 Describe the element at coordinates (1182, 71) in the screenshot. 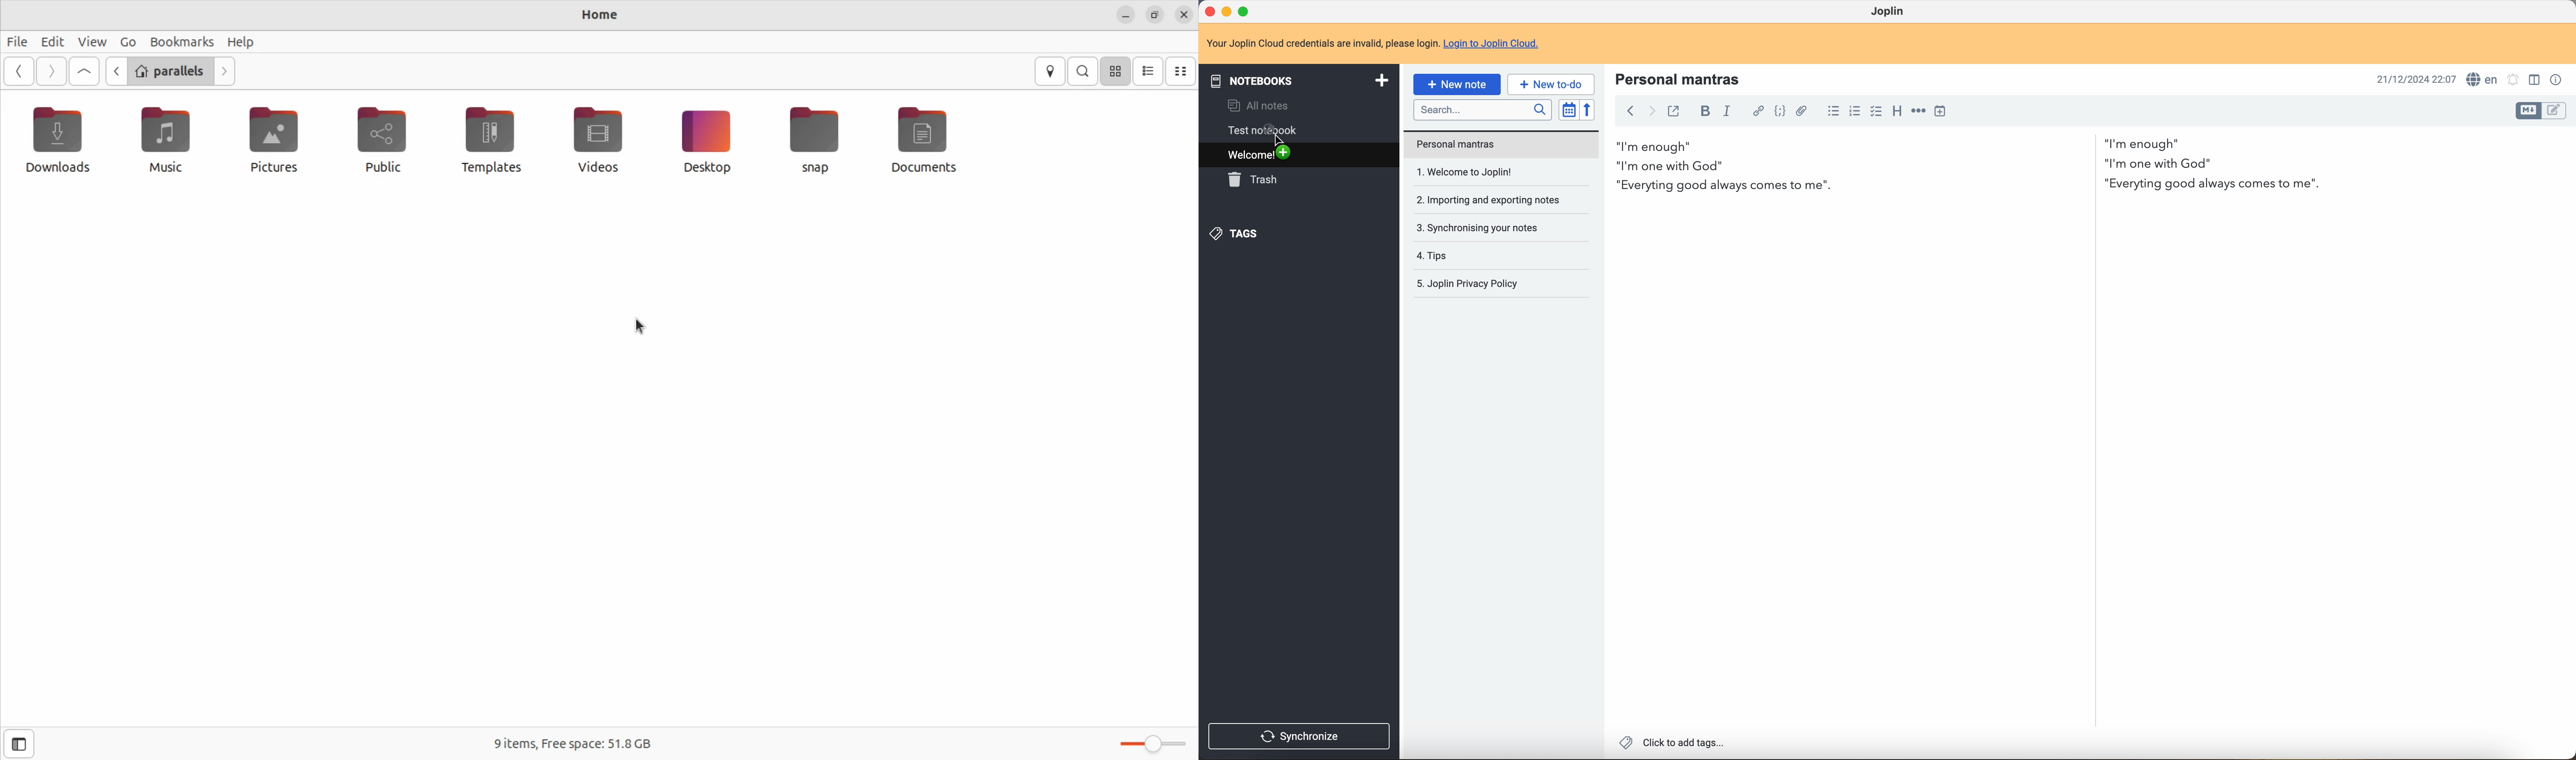

I see `compact size` at that location.